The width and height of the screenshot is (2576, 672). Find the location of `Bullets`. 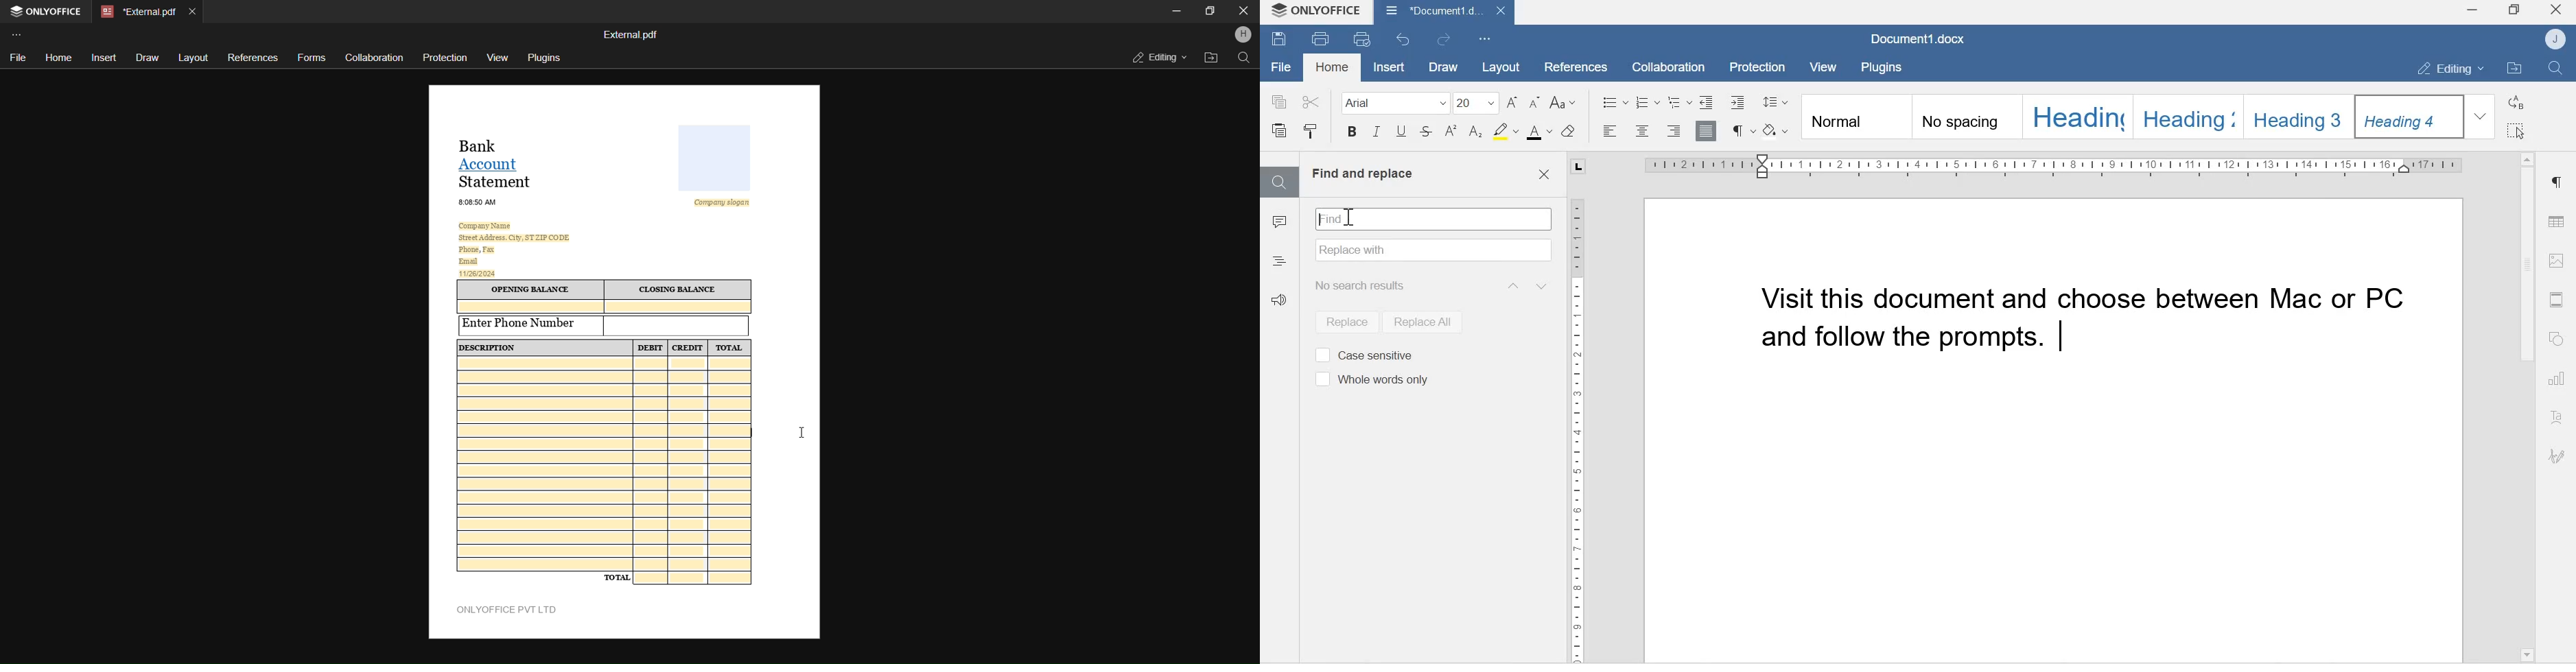

Bullets is located at coordinates (1615, 101).